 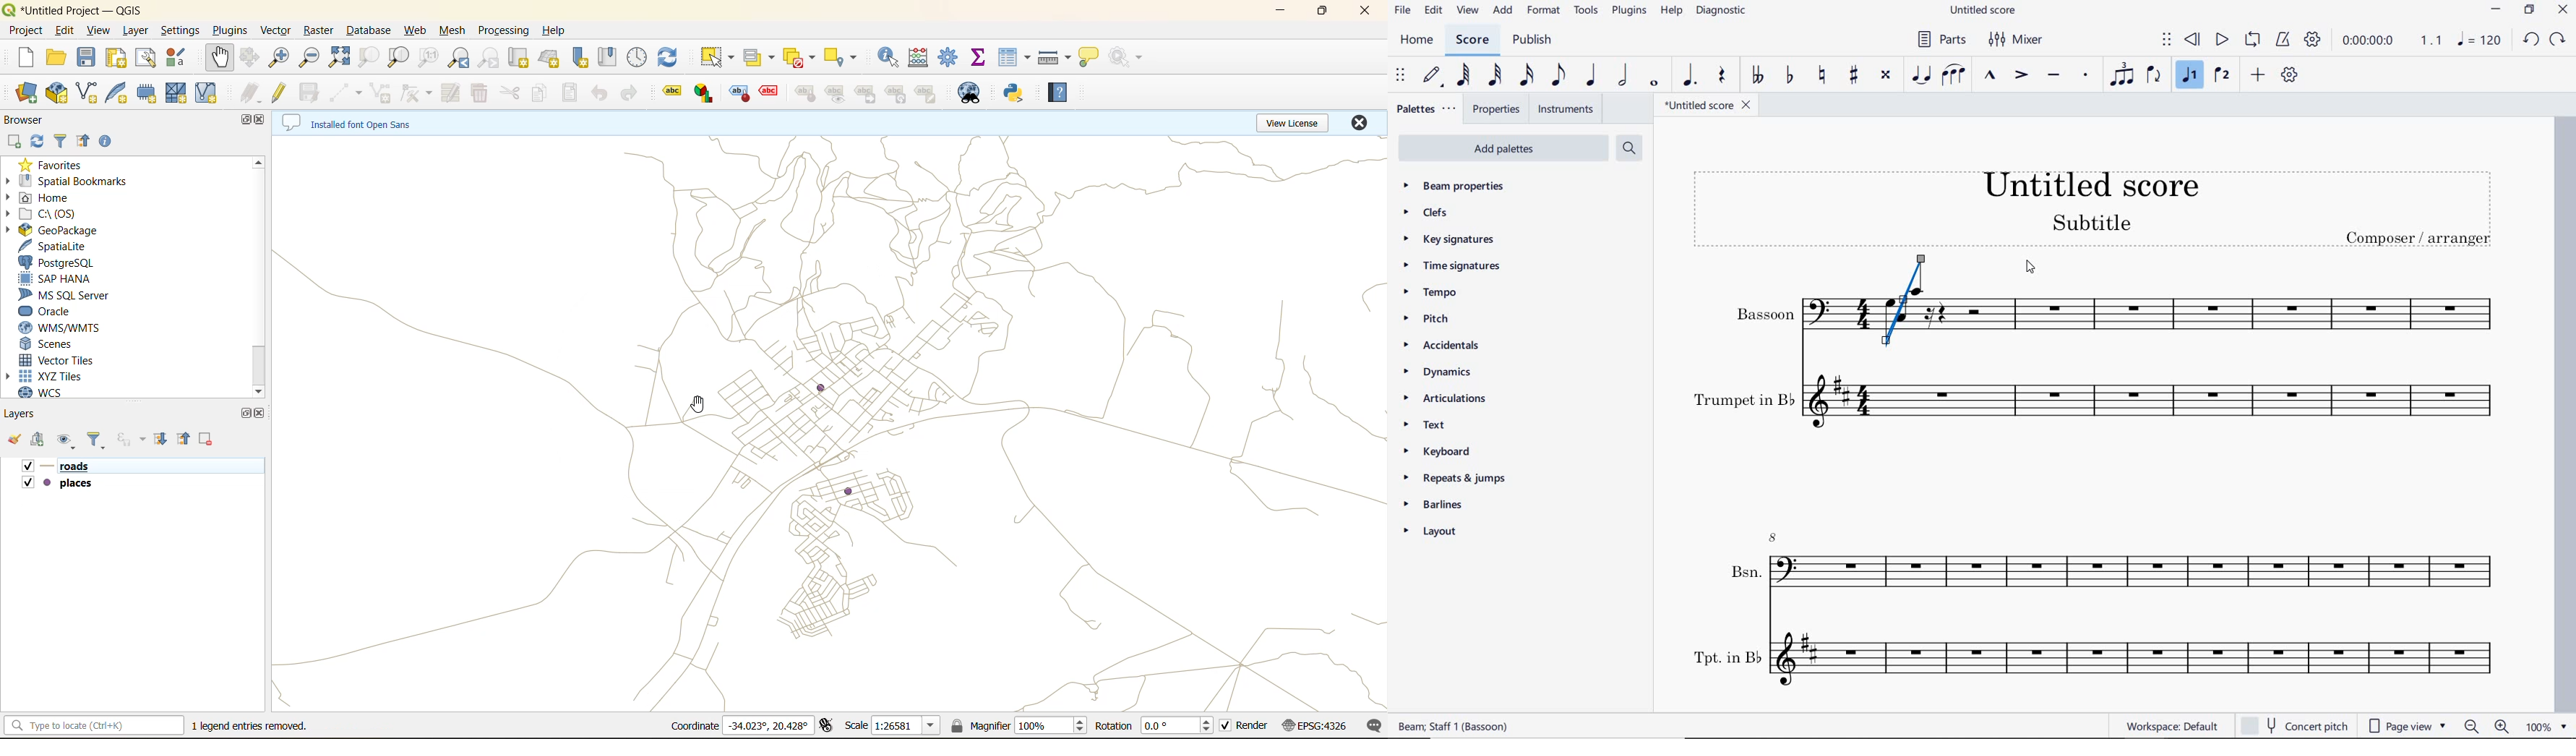 I want to click on new, so click(x=27, y=56).